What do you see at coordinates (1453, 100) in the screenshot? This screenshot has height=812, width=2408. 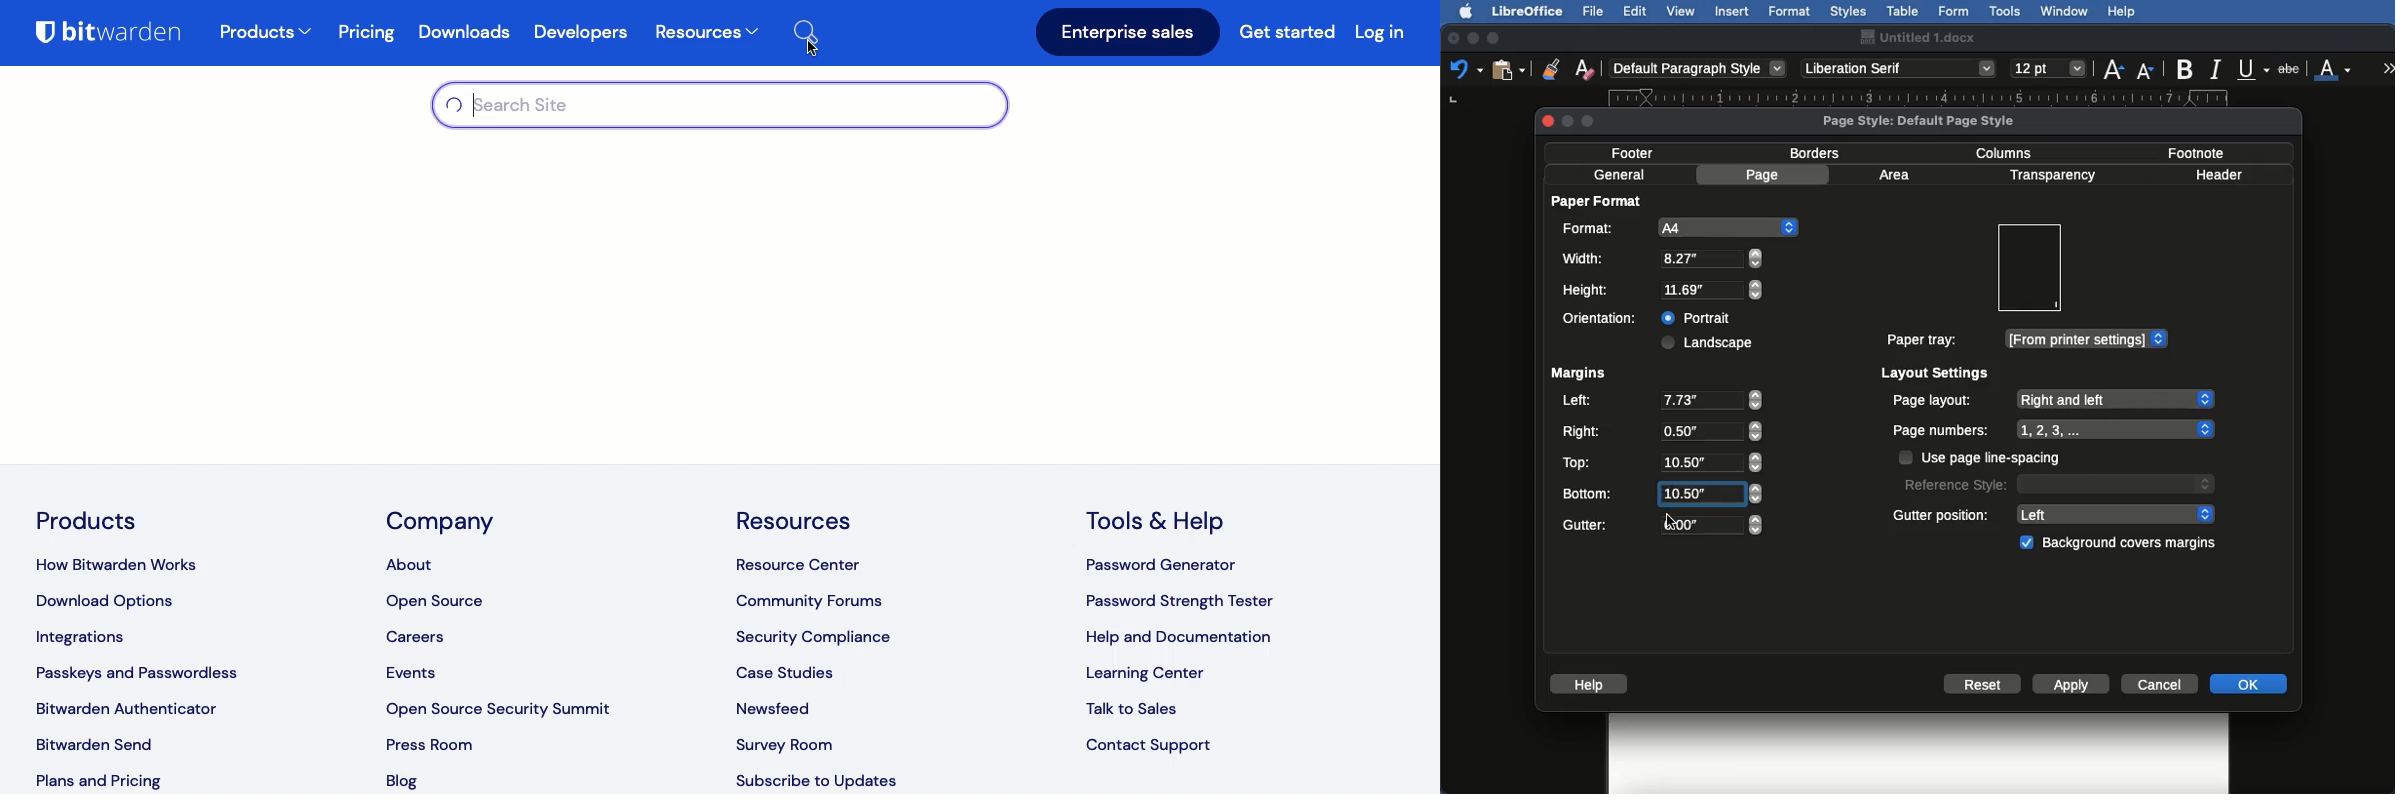 I see `left tab` at bounding box center [1453, 100].